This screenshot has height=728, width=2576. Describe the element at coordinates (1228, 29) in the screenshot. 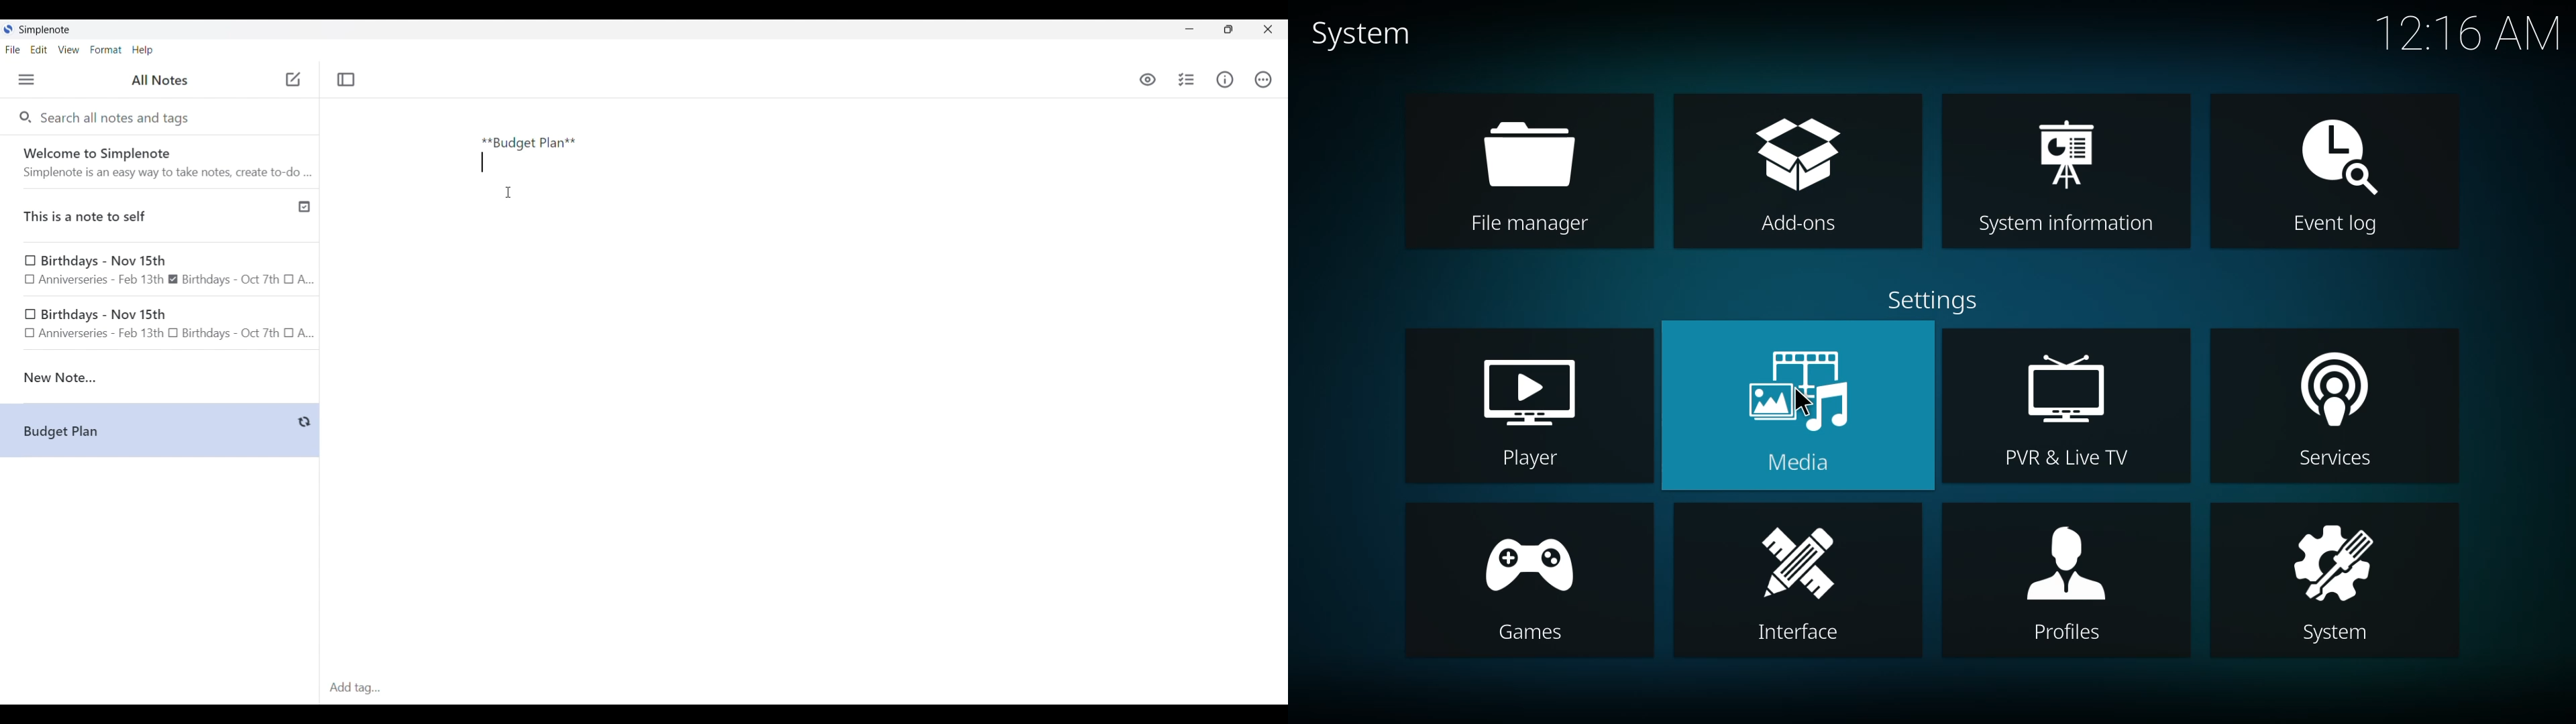

I see `Show interface in a smaller tab` at that location.